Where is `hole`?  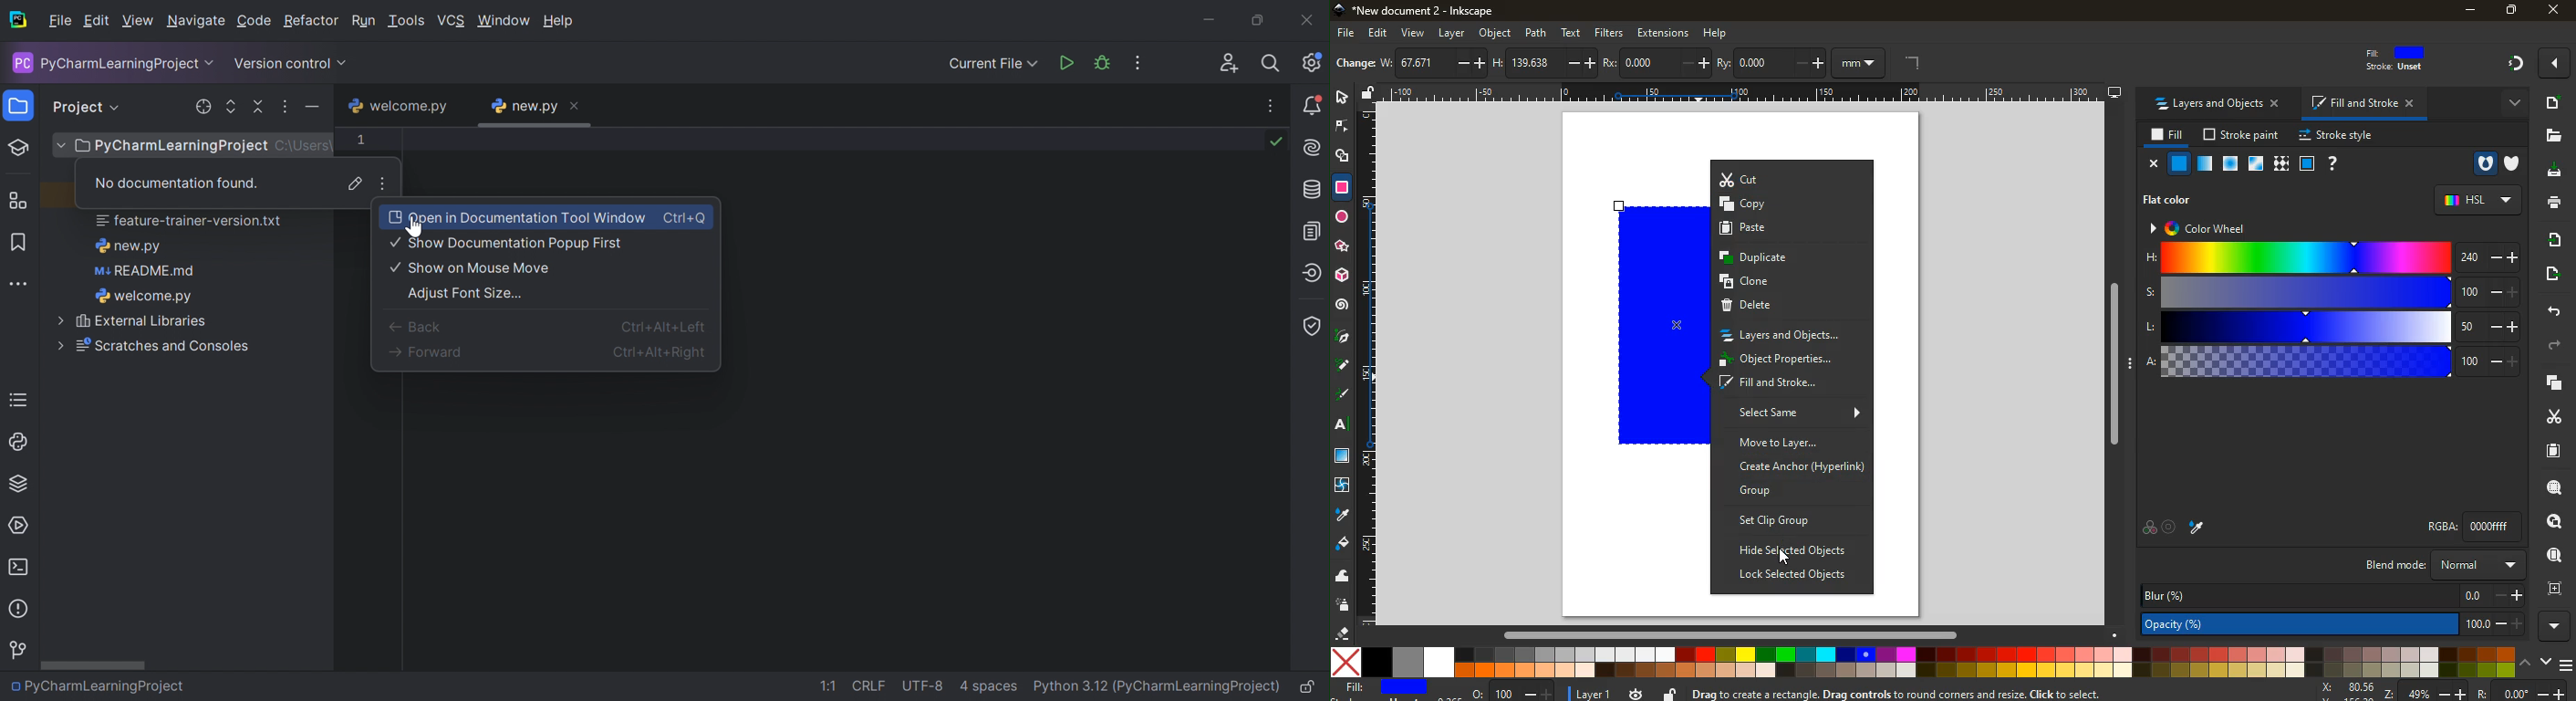 hole is located at coordinates (2484, 162).